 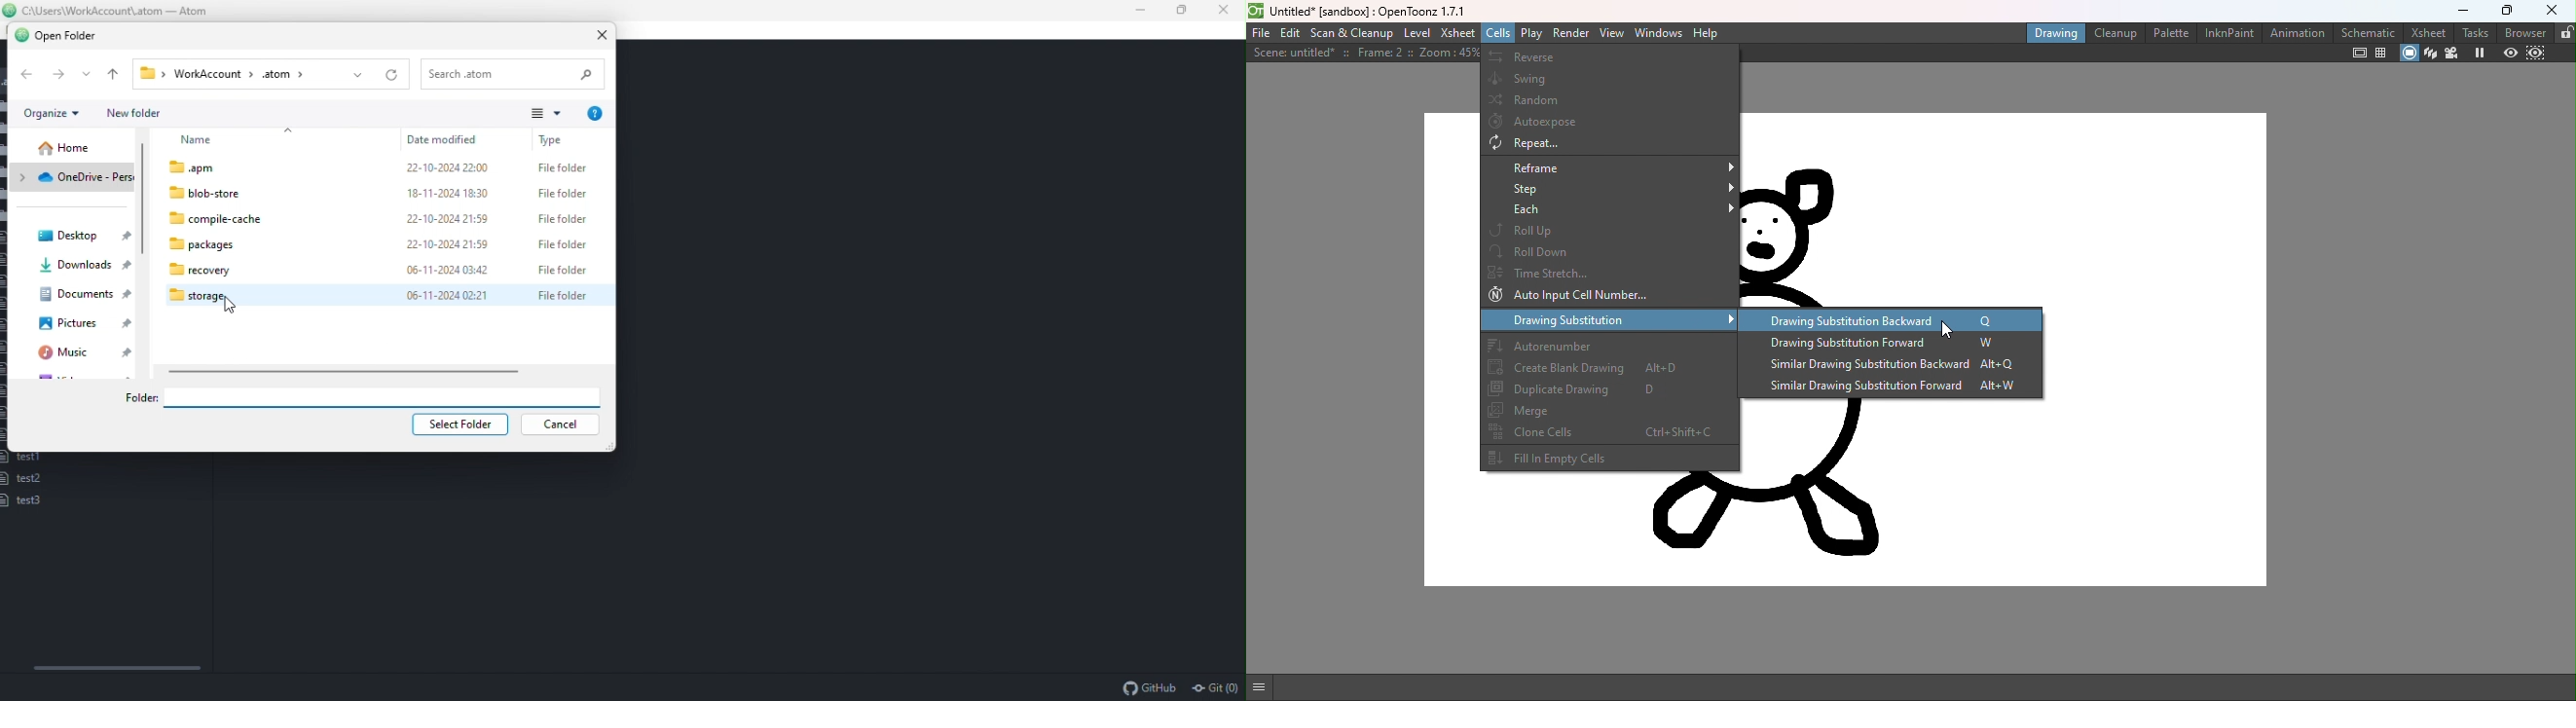 What do you see at coordinates (1363, 55) in the screenshot?
I see `Scene details` at bounding box center [1363, 55].